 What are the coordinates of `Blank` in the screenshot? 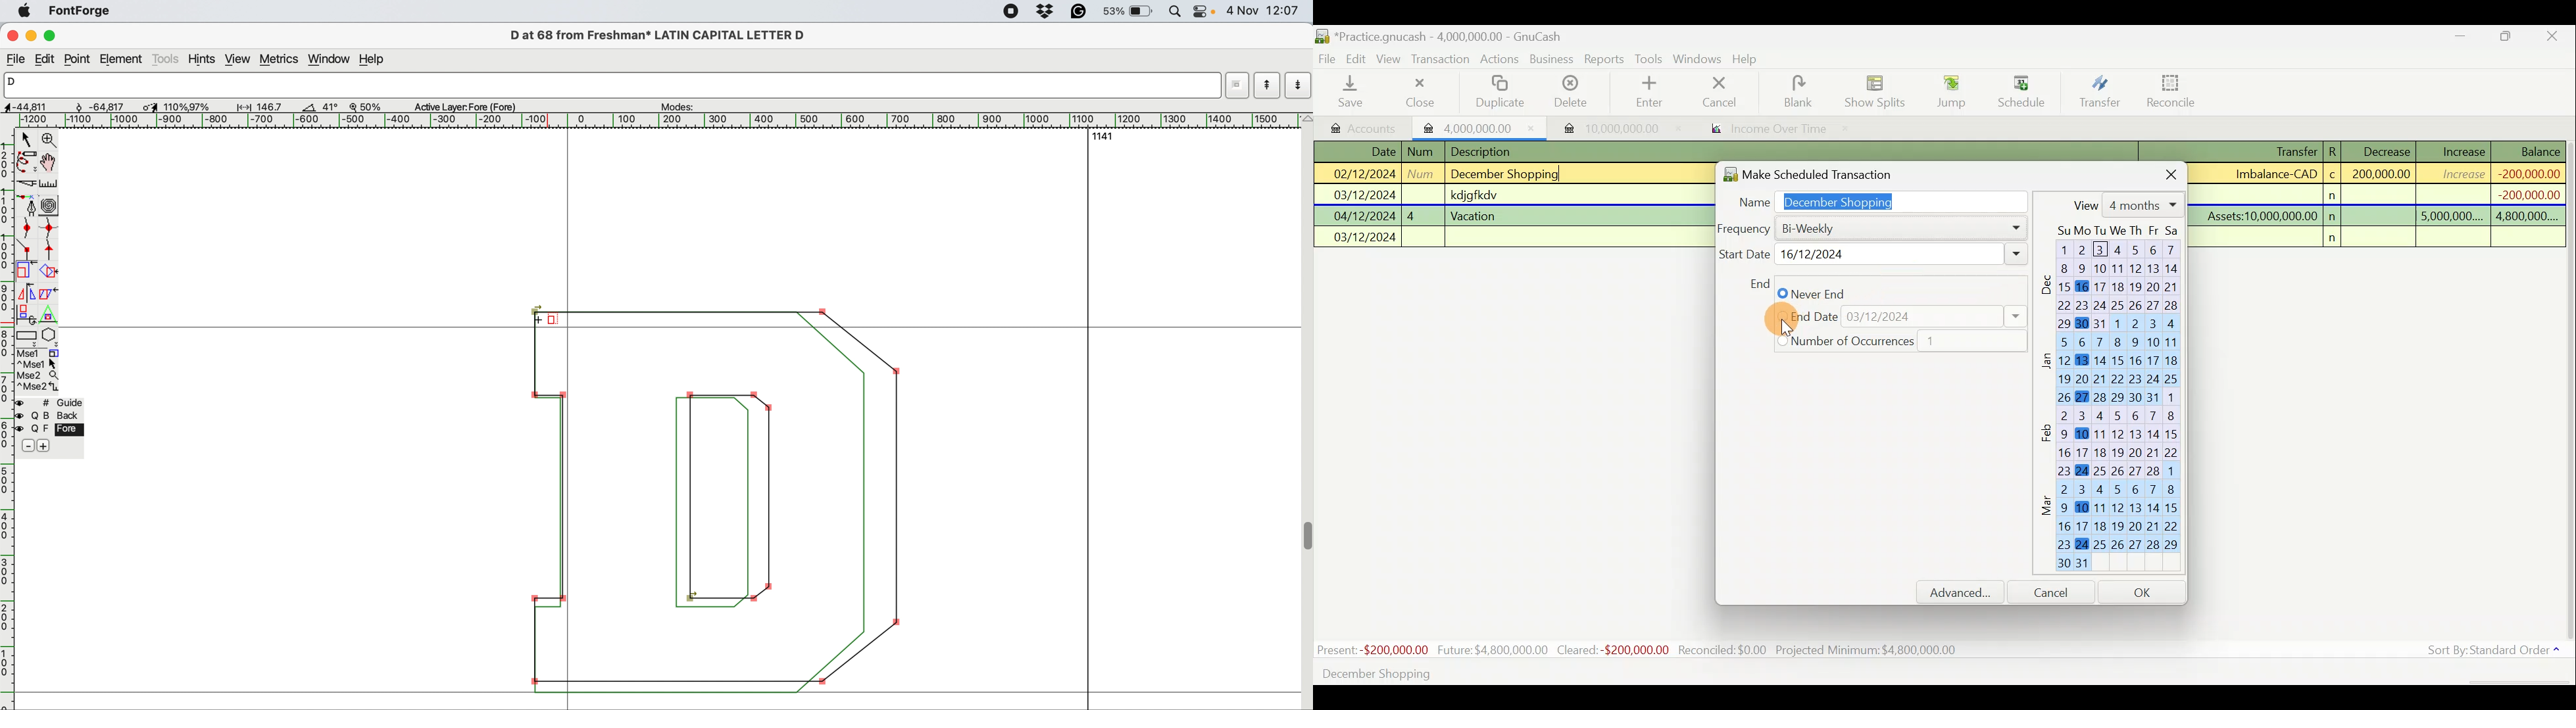 It's located at (1796, 92).